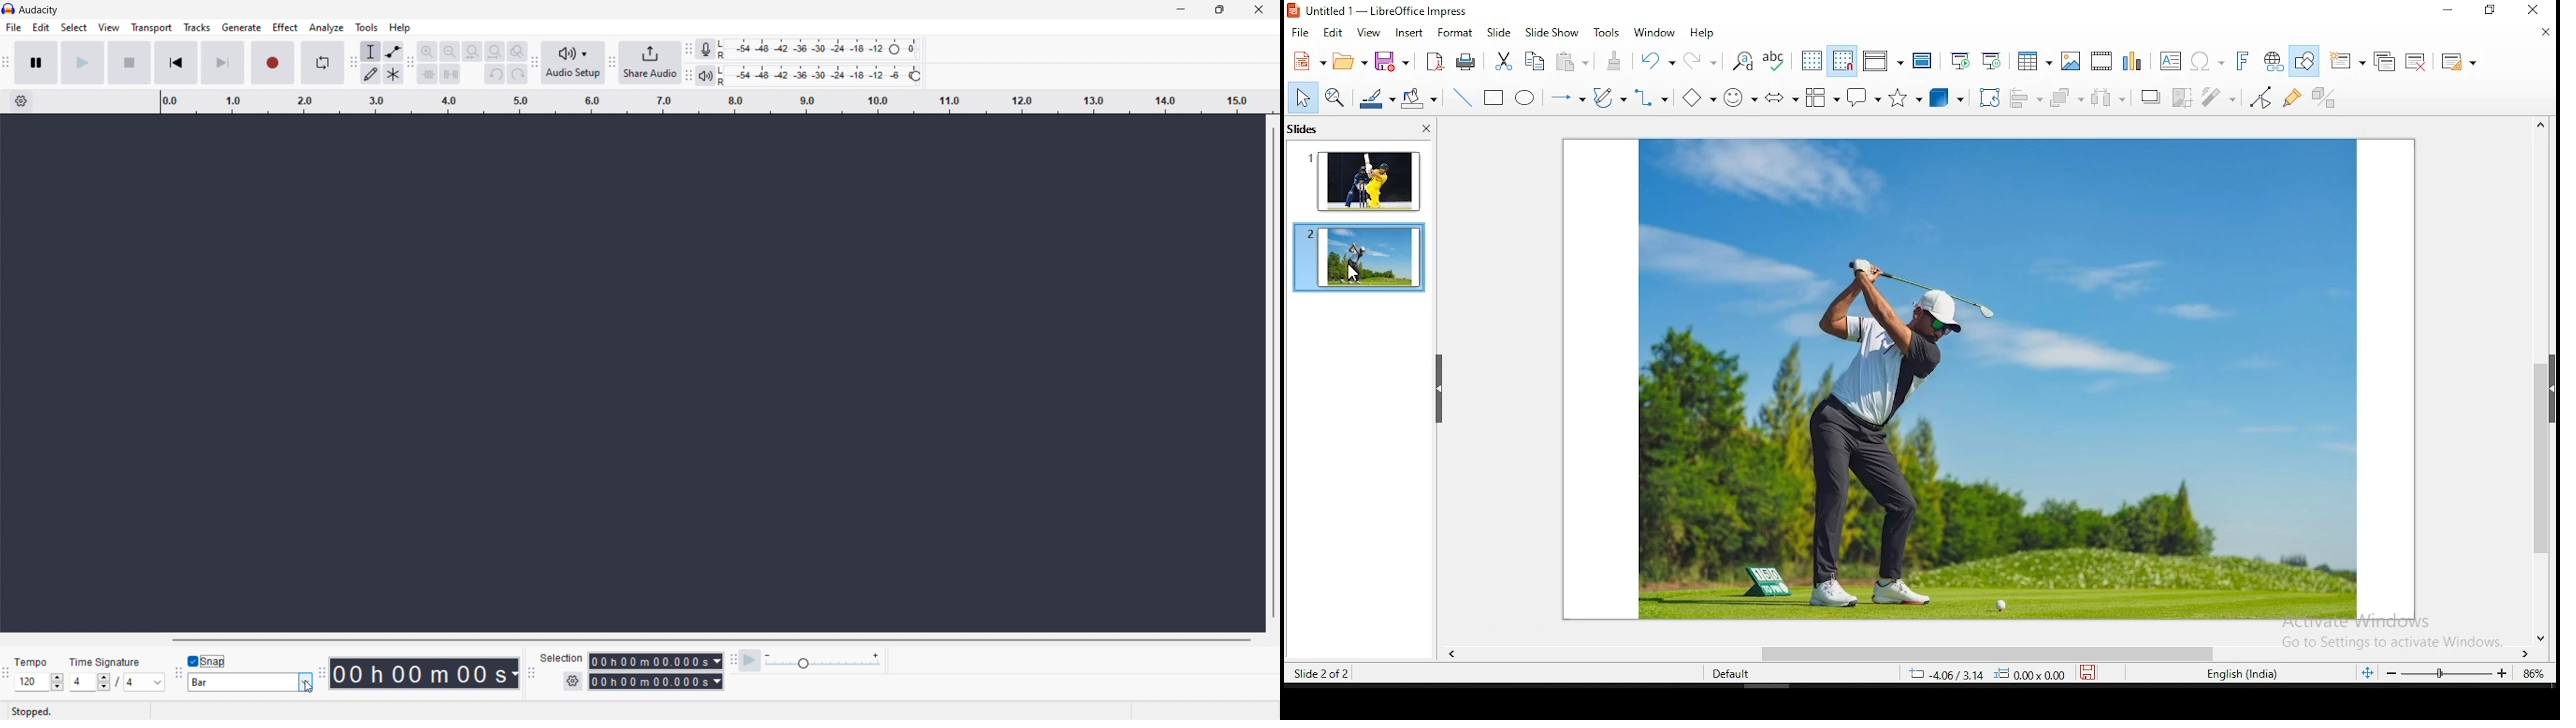 This screenshot has width=2576, height=728. Describe the element at coordinates (1432, 61) in the screenshot. I see `export as pdf` at that location.